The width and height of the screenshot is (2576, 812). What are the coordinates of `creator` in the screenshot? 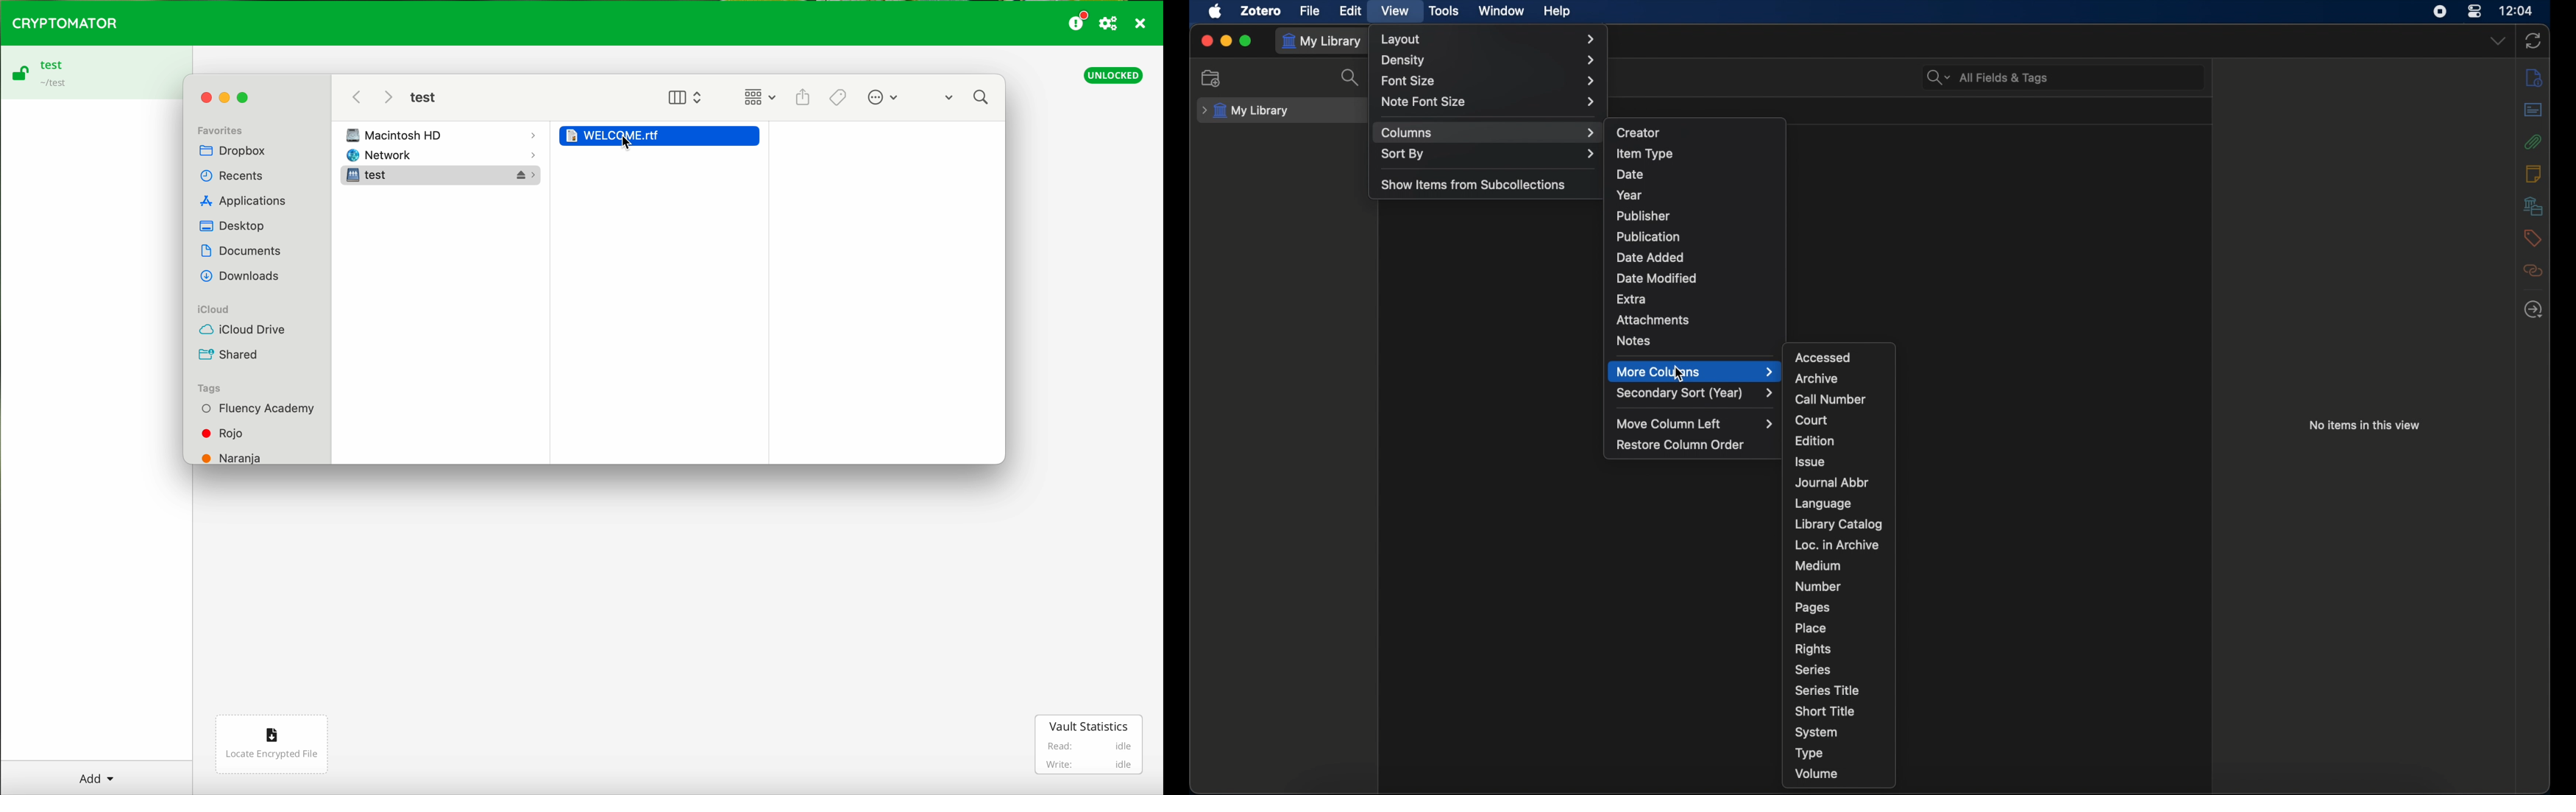 It's located at (1637, 131).